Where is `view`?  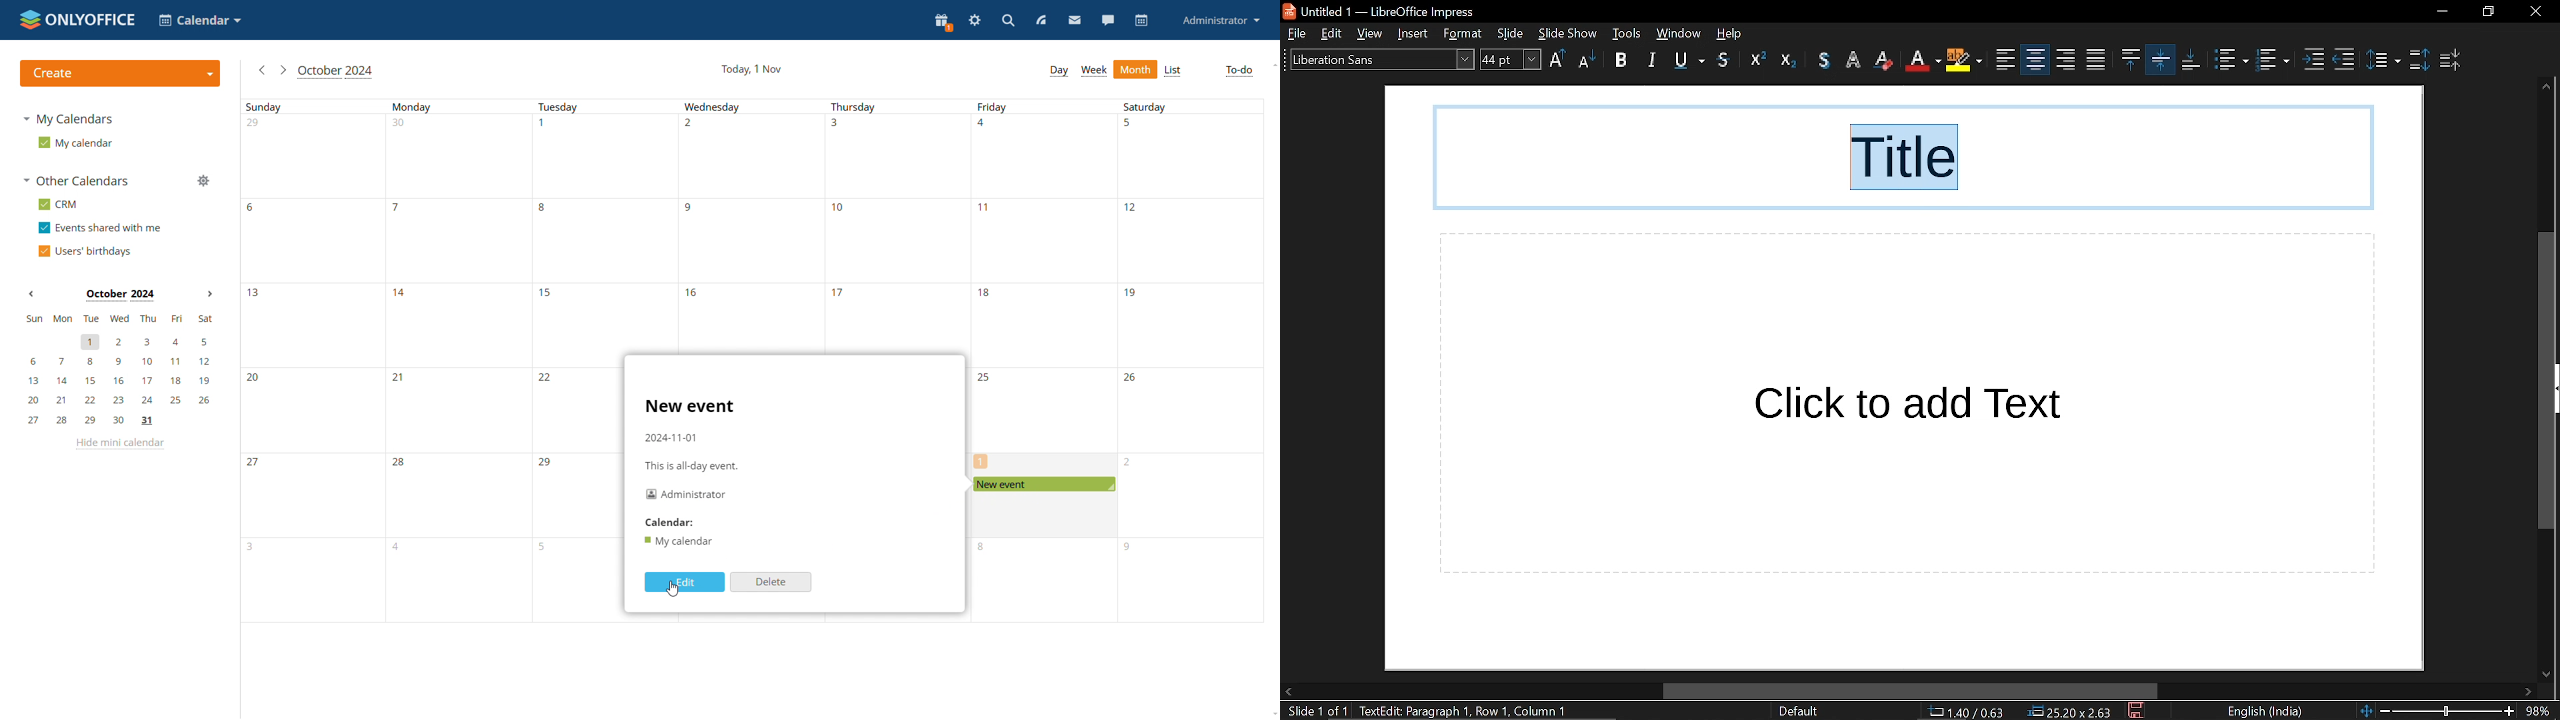
view is located at coordinates (1374, 34).